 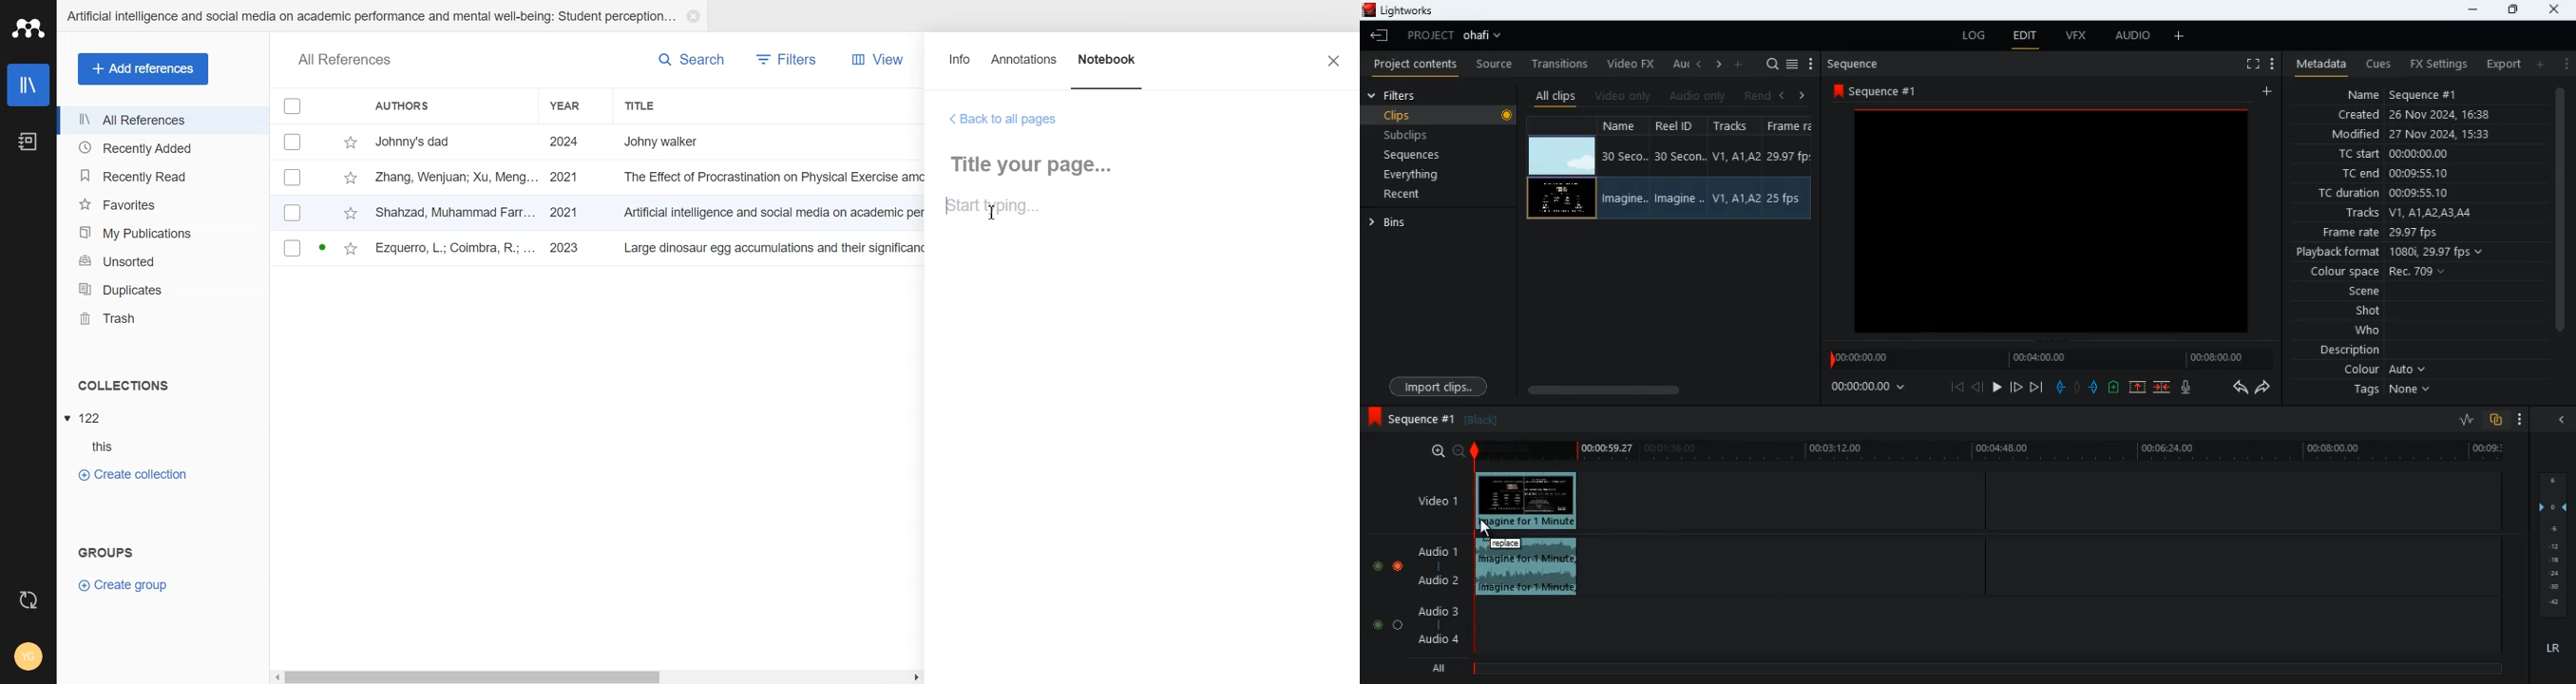 What do you see at coordinates (1460, 35) in the screenshot?
I see `project` at bounding box center [1460, 35].